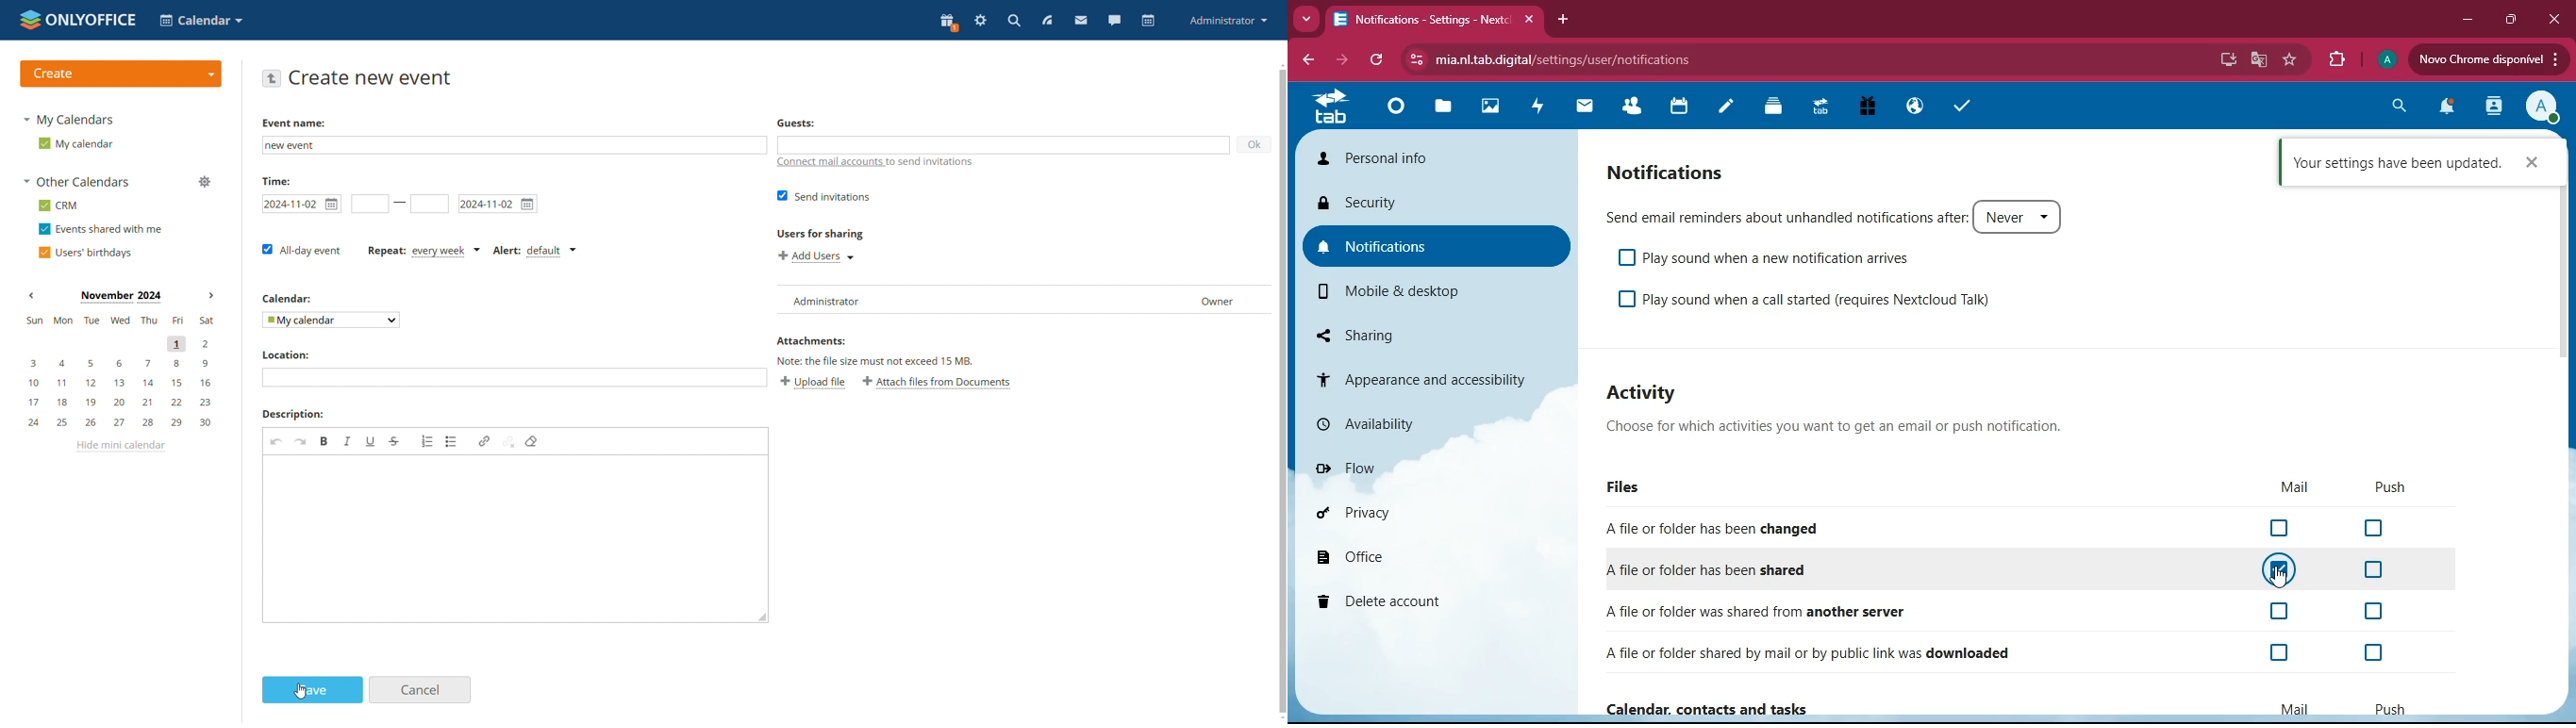 The height and width of the screenshot is (728, 2576). What do you see at coordinates (2223, 61) in the screenshot?
I see `desktop` at bounding box center [2223, 61].